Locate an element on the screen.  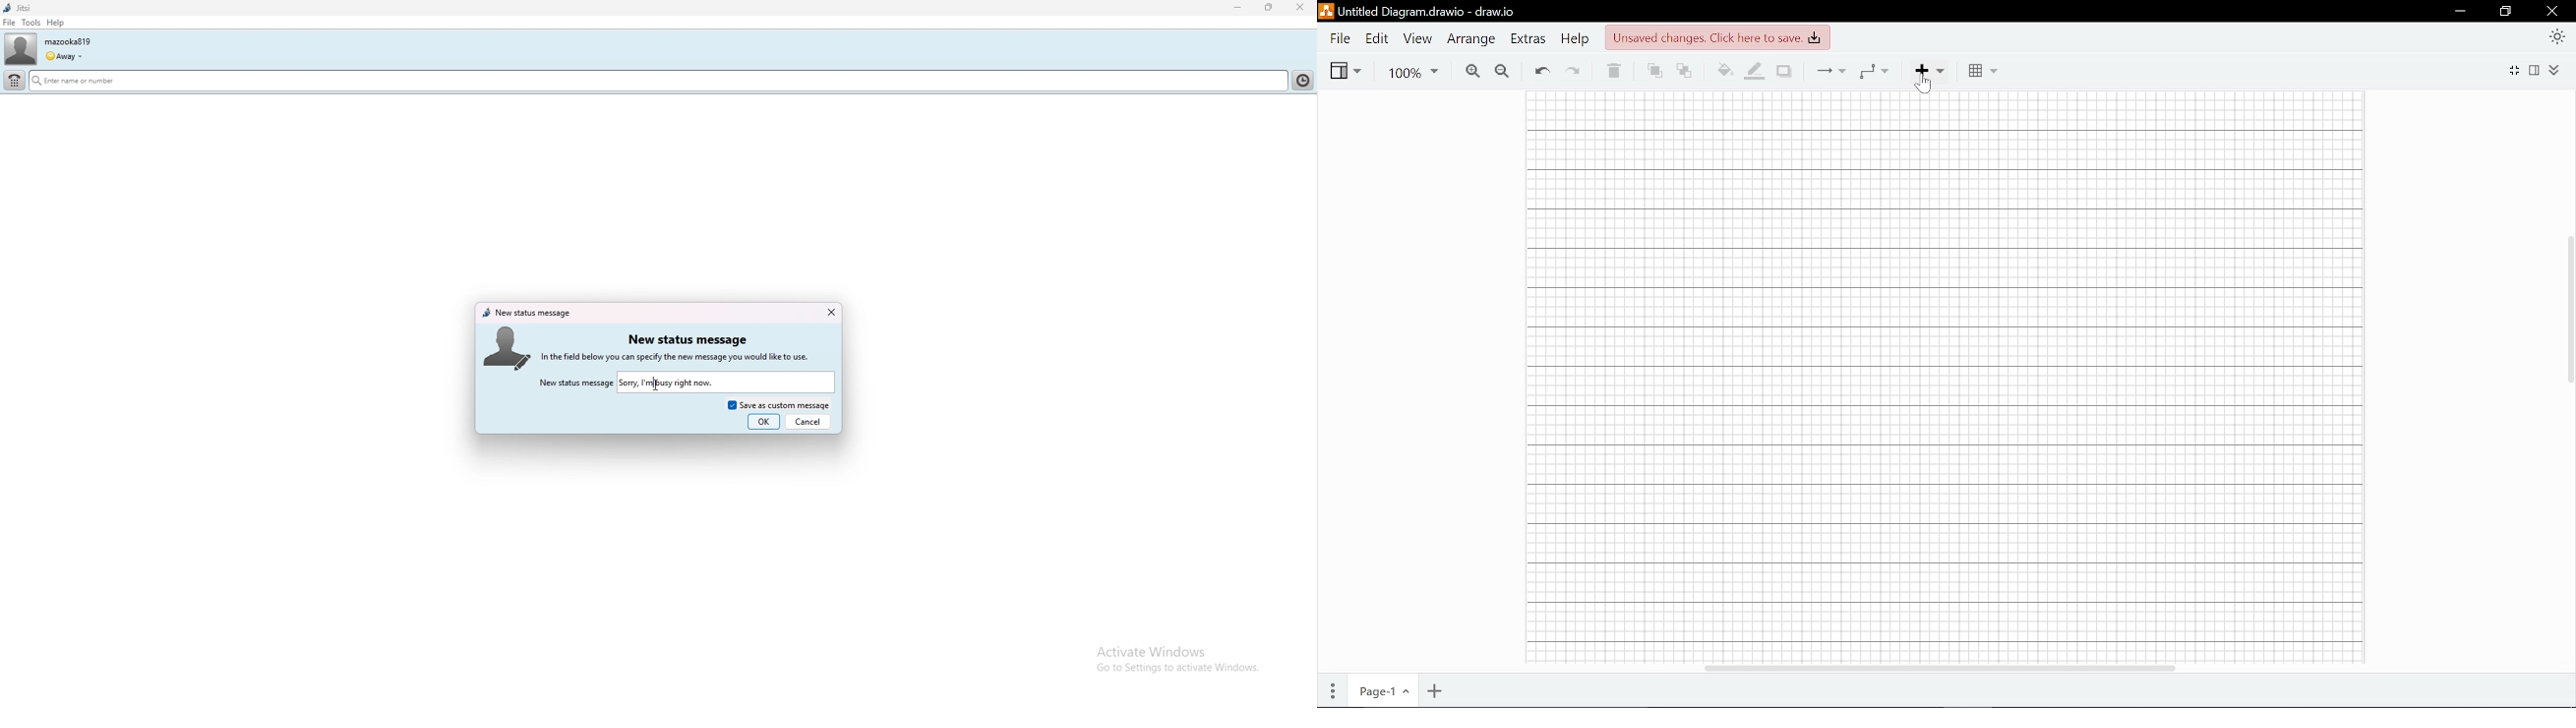
Activate Windows
Go to Settings to activate Windows. is located at coordinates (1165, 659).